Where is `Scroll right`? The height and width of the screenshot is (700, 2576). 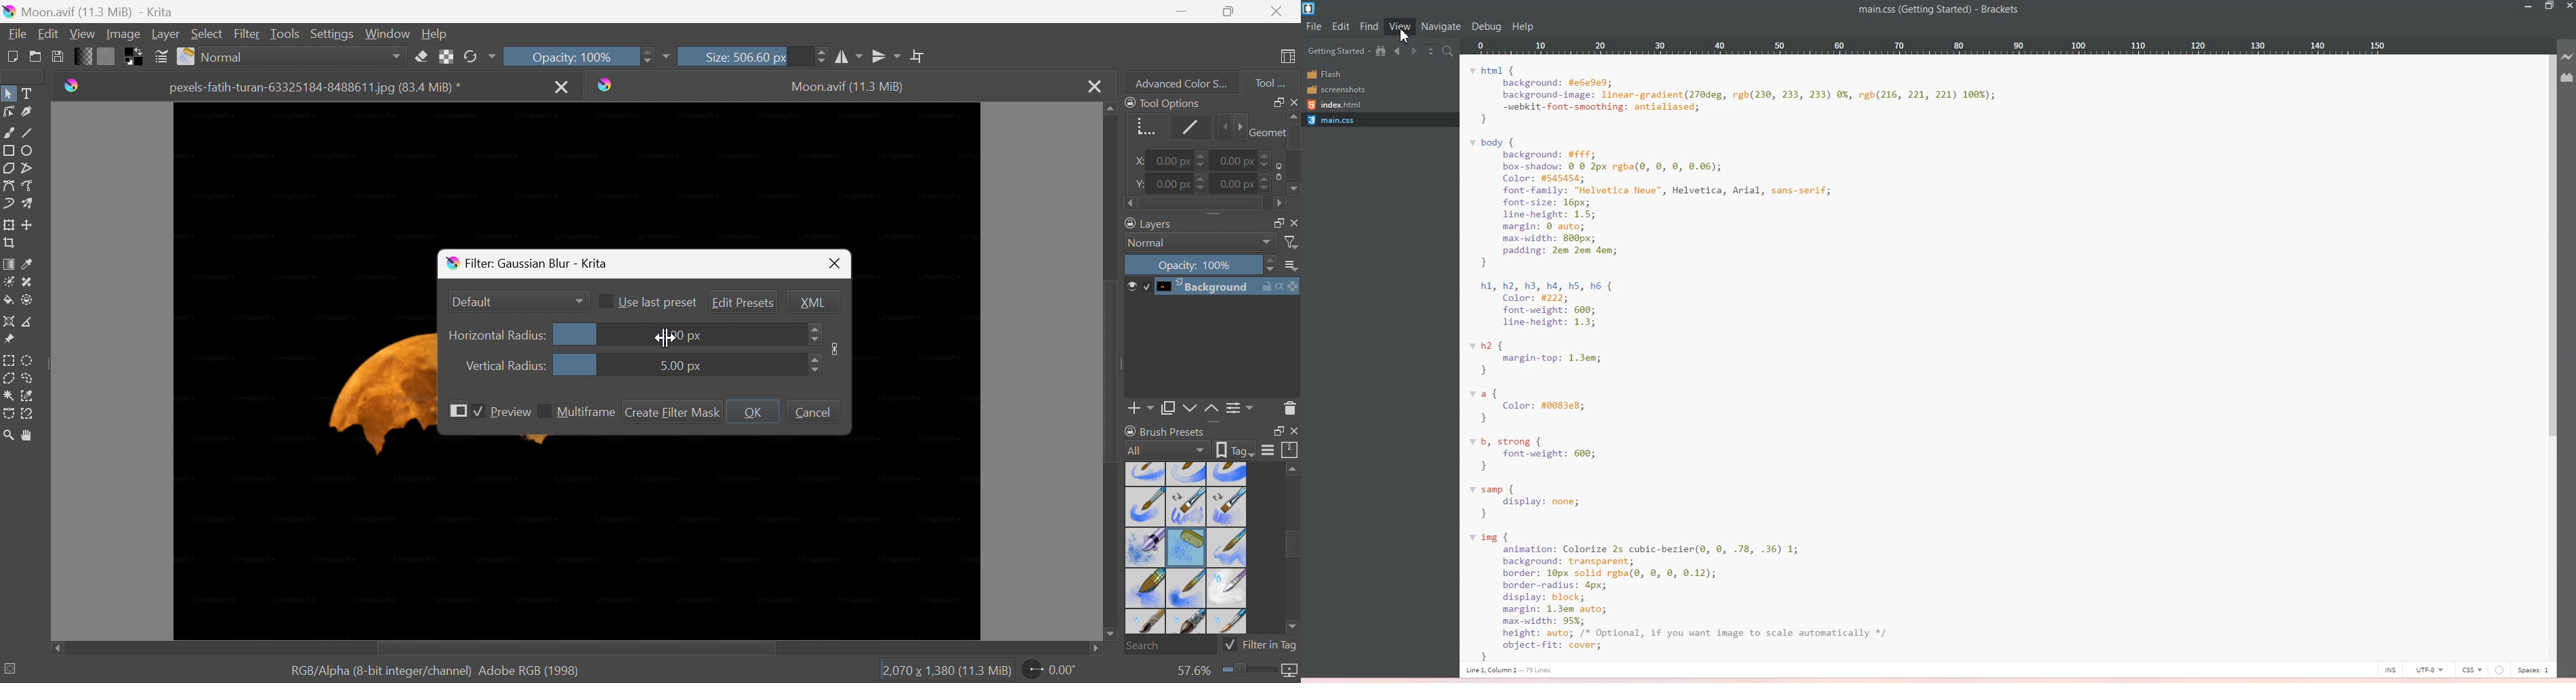
Scroll right is located at coordinates (1098, 650).